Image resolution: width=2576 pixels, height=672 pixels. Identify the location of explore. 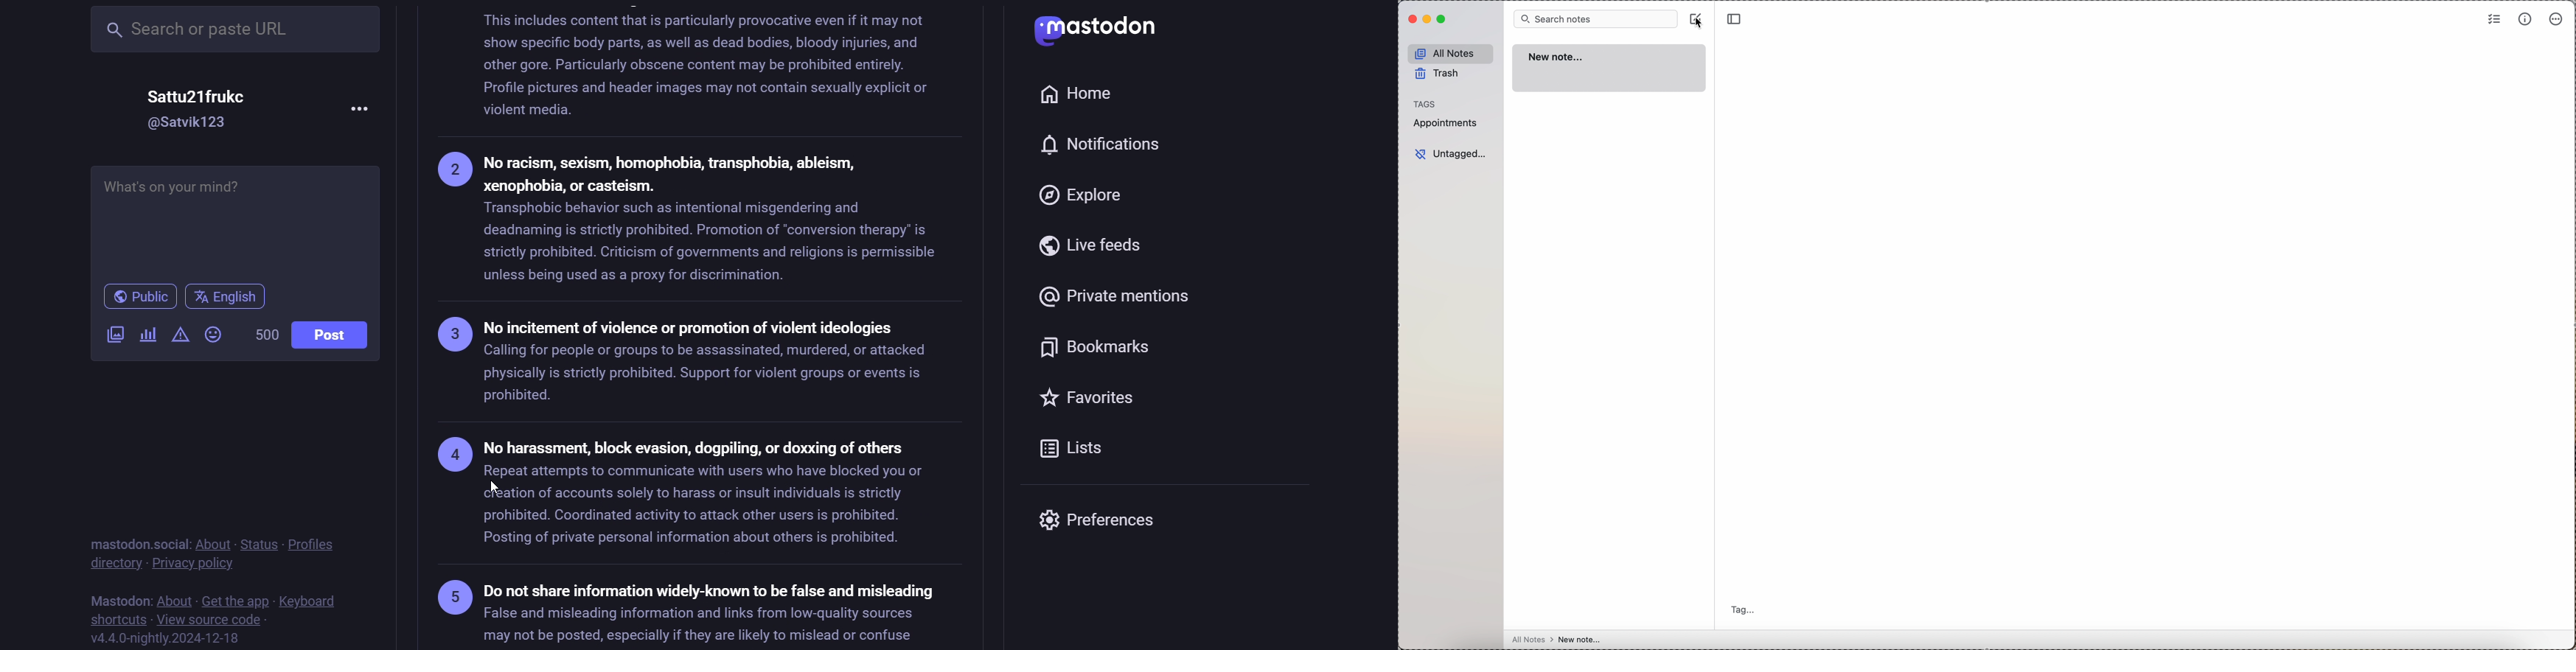
(1085, 198).